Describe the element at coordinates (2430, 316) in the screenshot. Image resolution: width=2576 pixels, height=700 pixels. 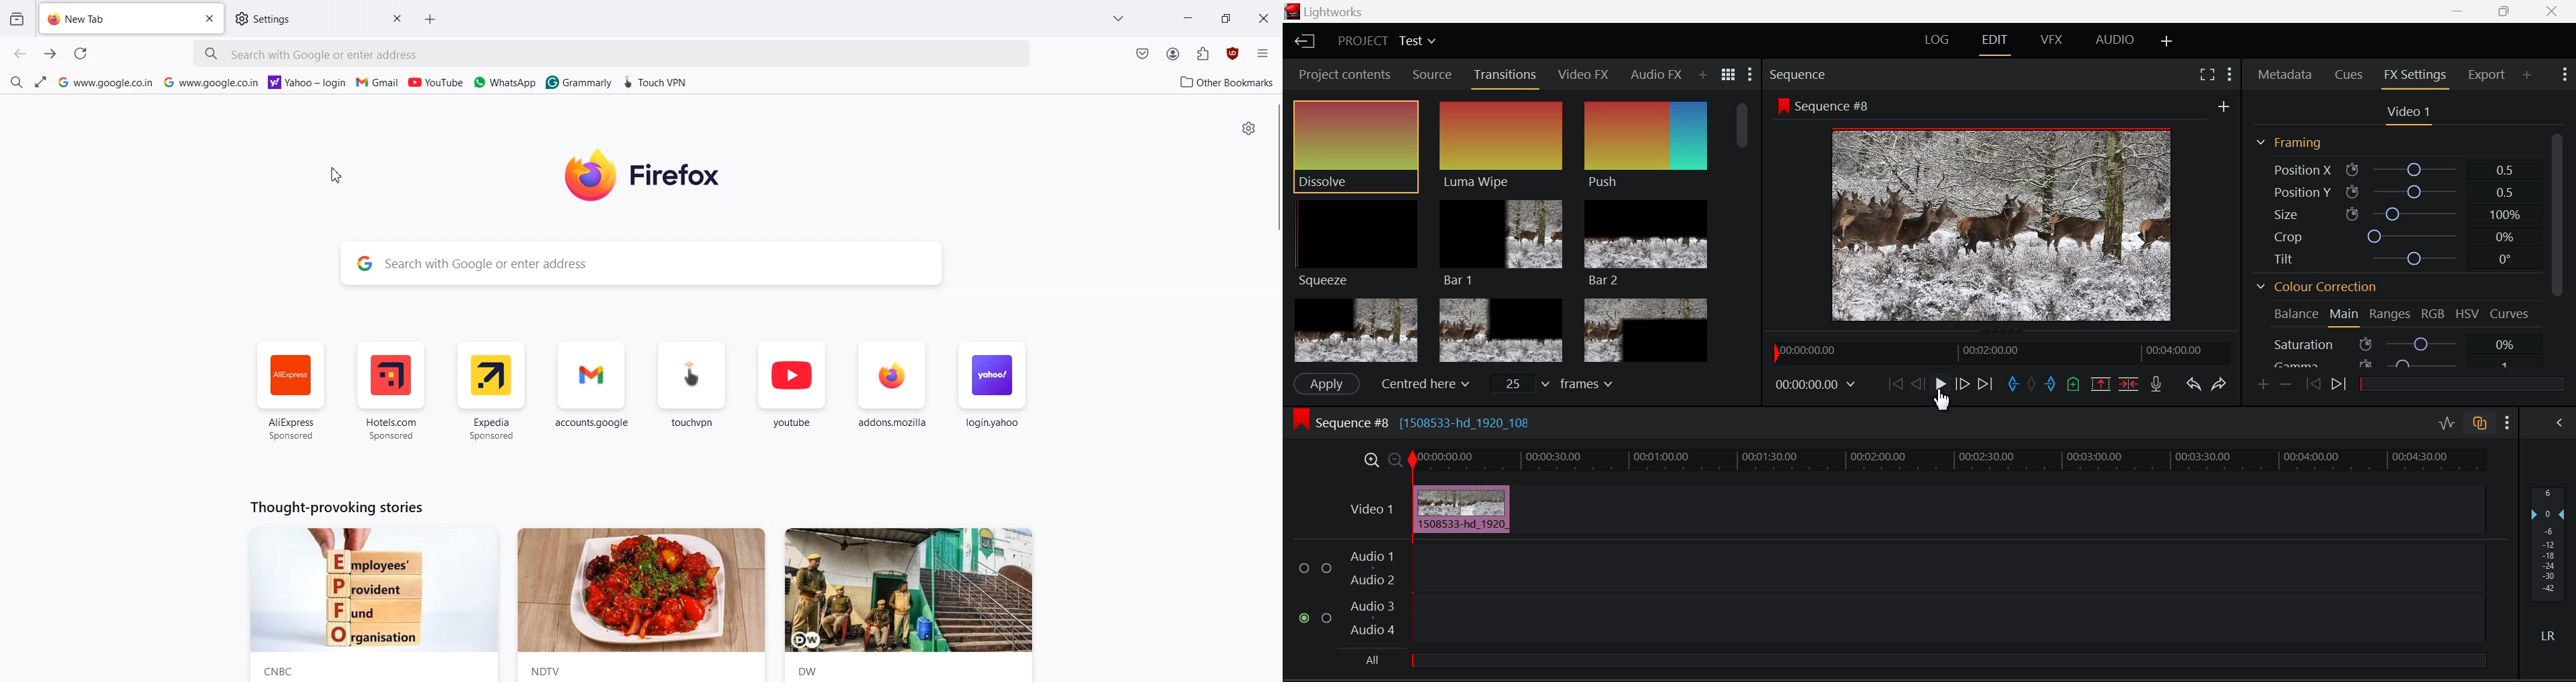
I see `RGB` at that location.